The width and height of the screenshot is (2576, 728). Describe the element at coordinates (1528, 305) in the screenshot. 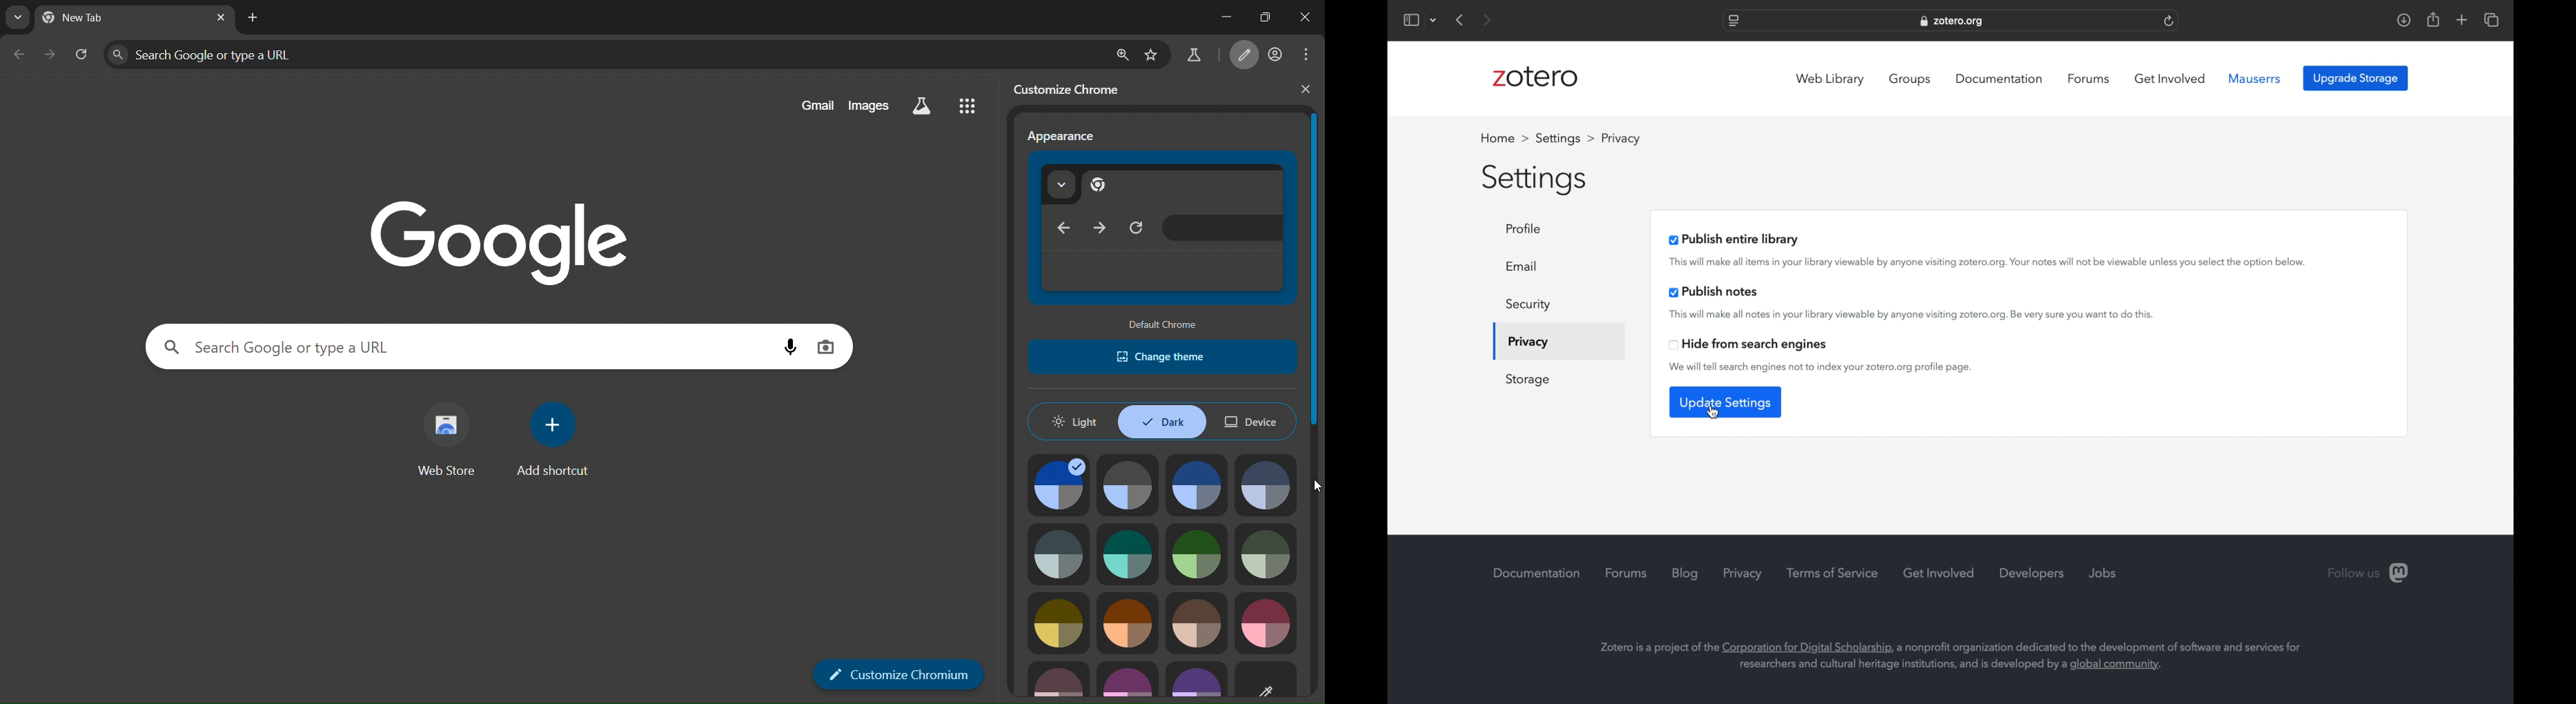

I see `security` at that location.